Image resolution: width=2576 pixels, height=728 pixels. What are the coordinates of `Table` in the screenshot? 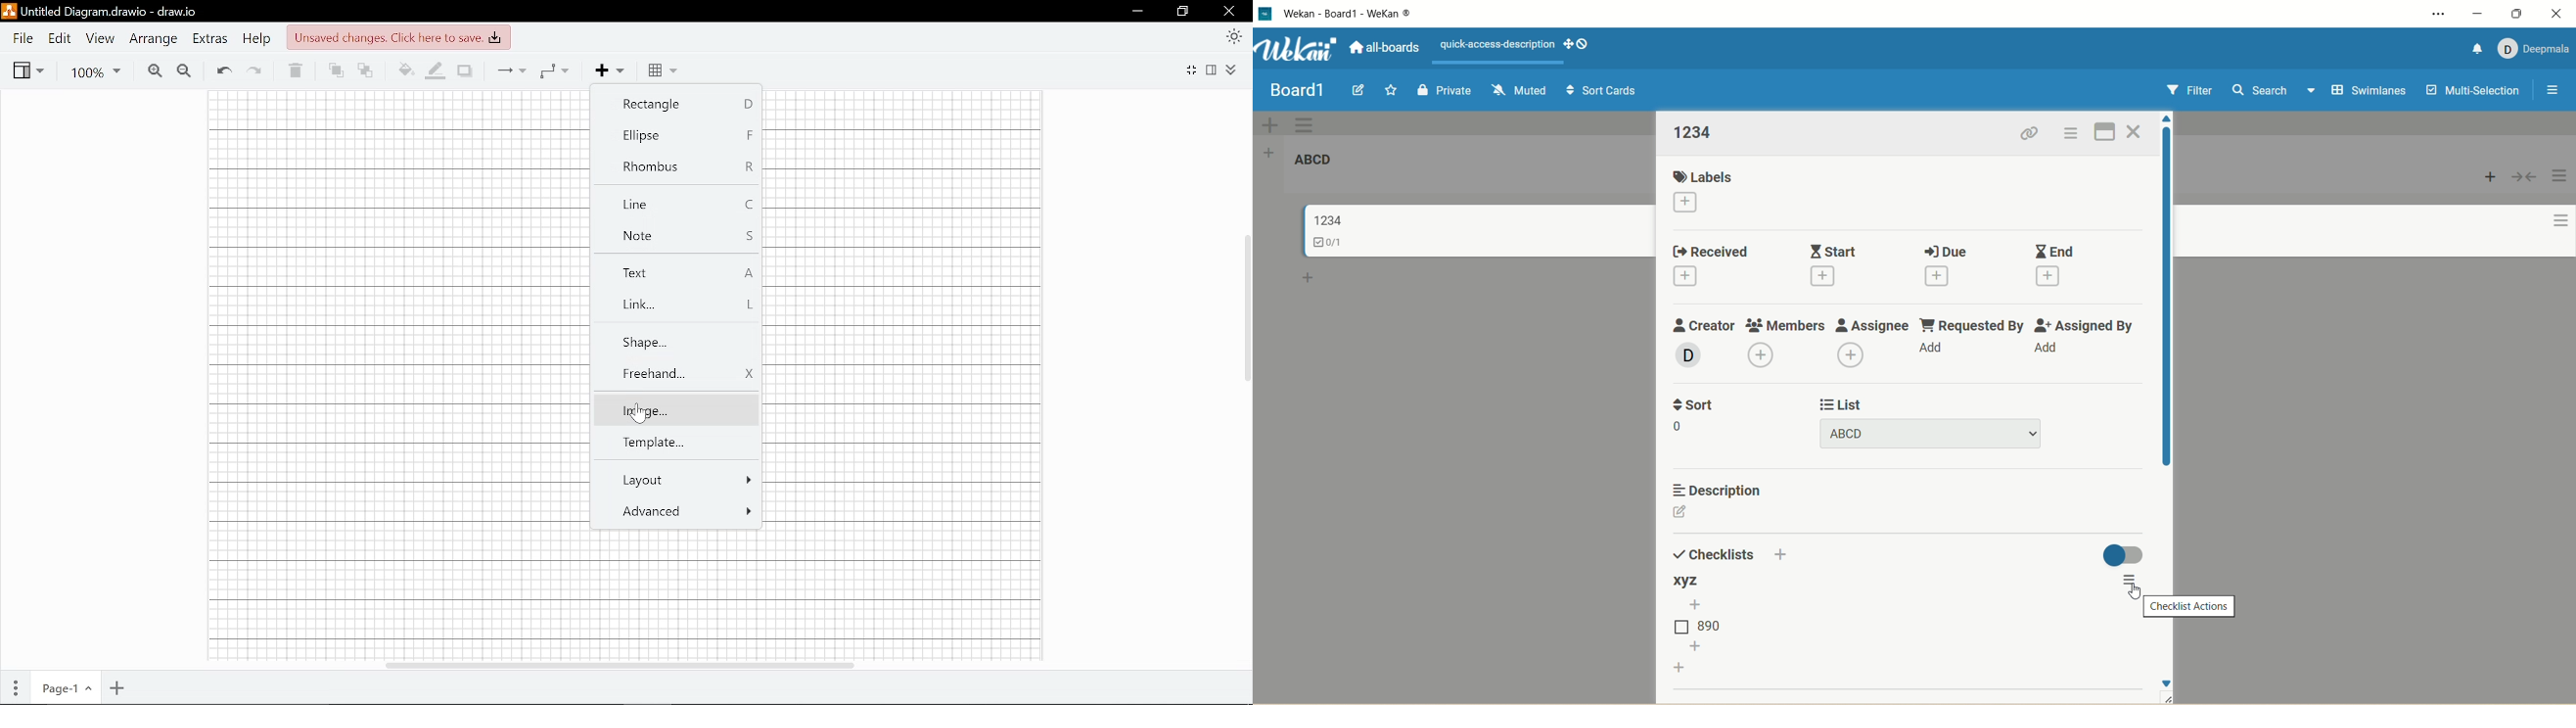 It's located at (660, 70).